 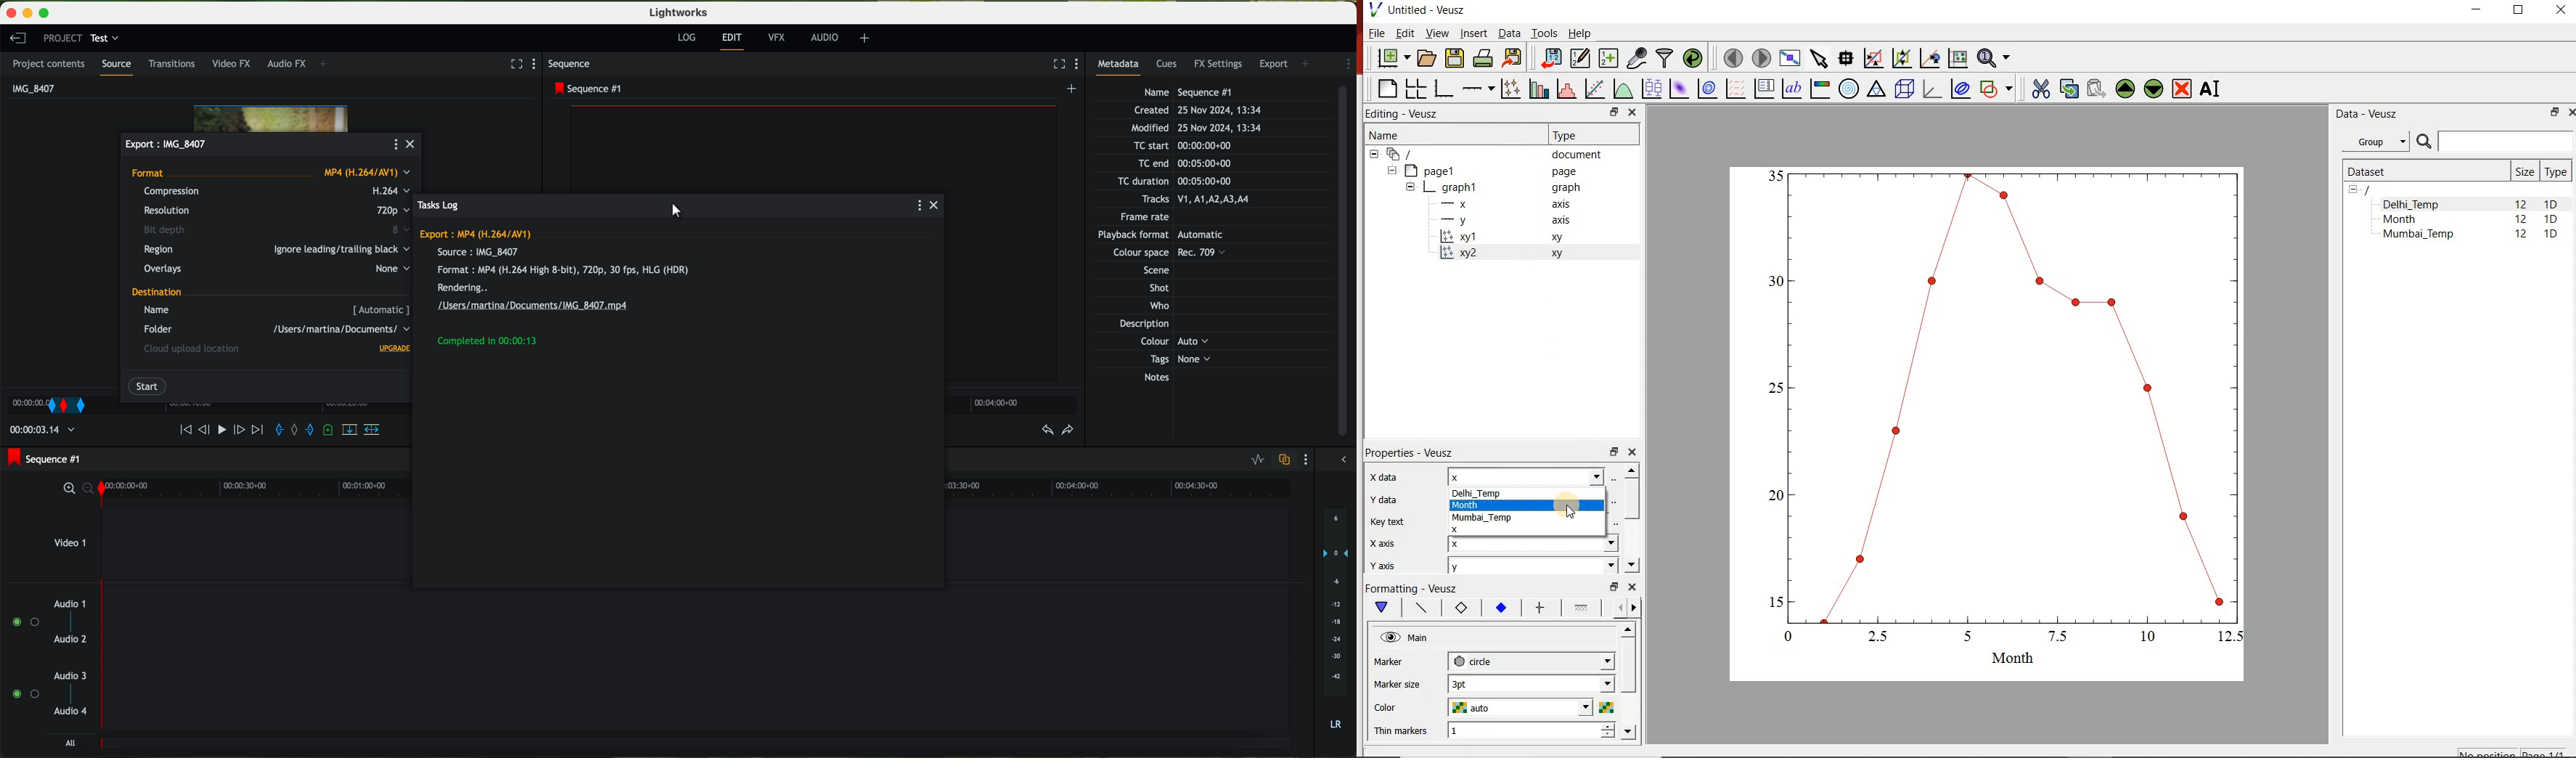 I want to click on Formatting - Veusz, so click(x=1415, y=587).